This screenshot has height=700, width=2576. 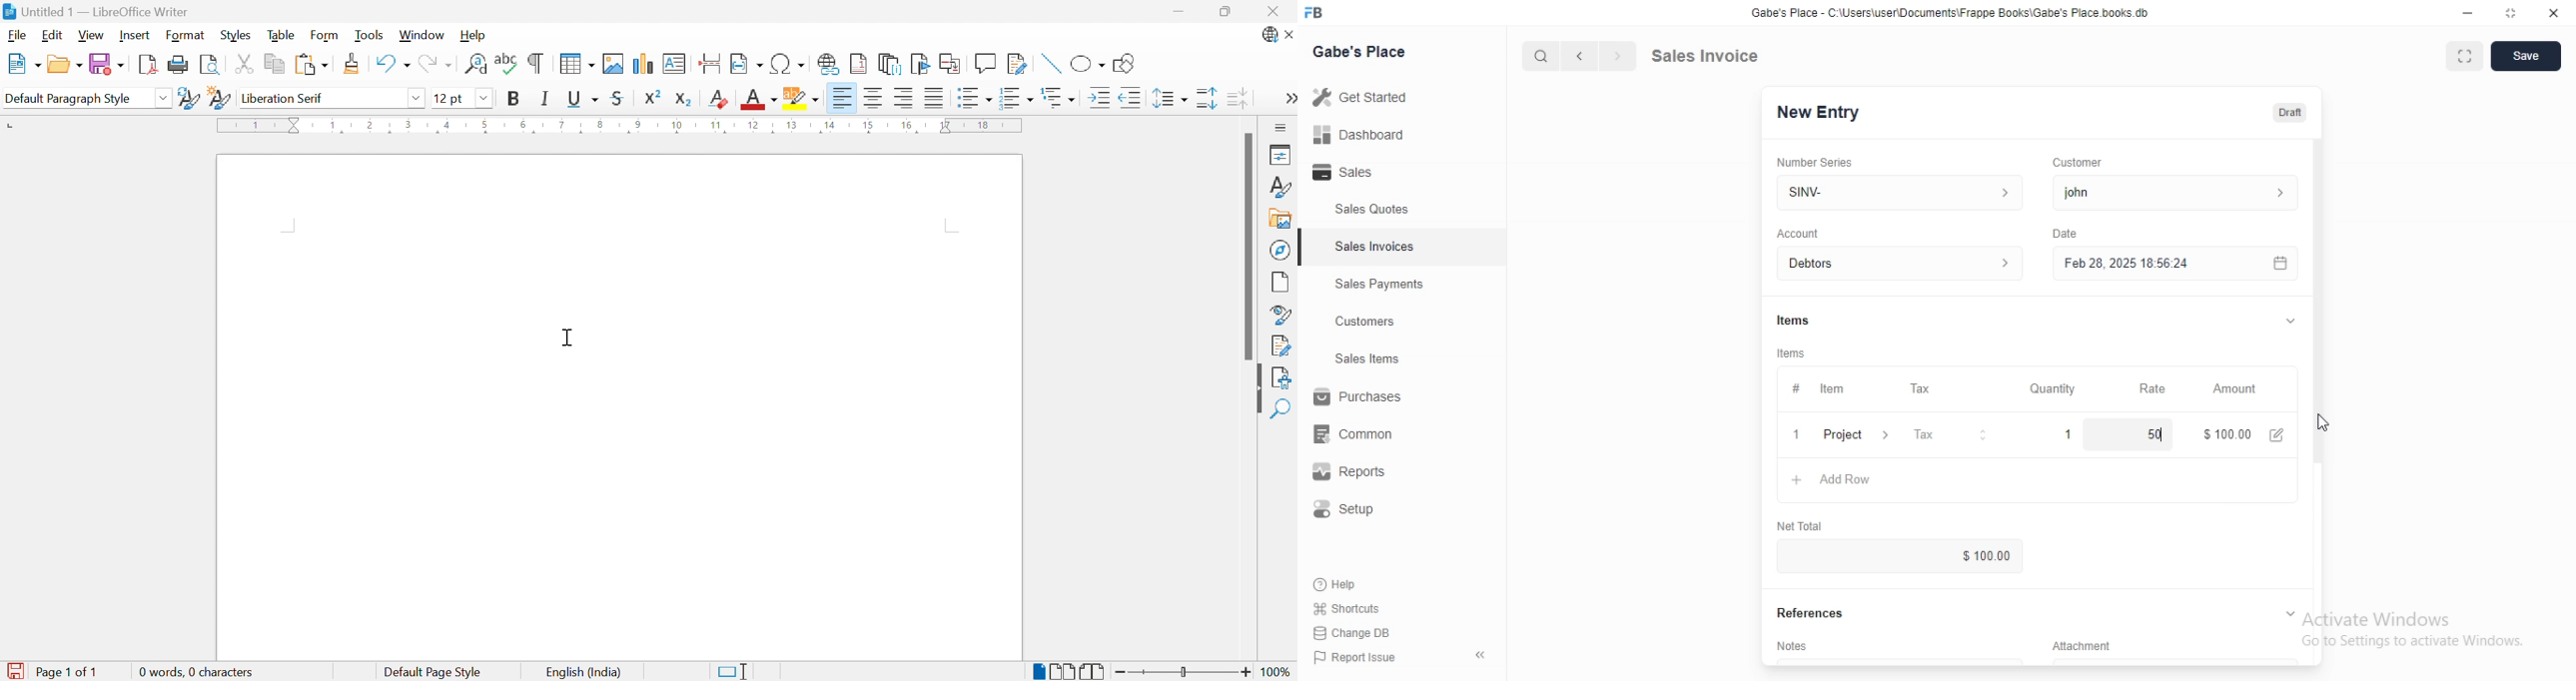 What do you see at coordinates (2512, 15) in the screenshot?
I see `maximize` at bounding box center [2512, 15].